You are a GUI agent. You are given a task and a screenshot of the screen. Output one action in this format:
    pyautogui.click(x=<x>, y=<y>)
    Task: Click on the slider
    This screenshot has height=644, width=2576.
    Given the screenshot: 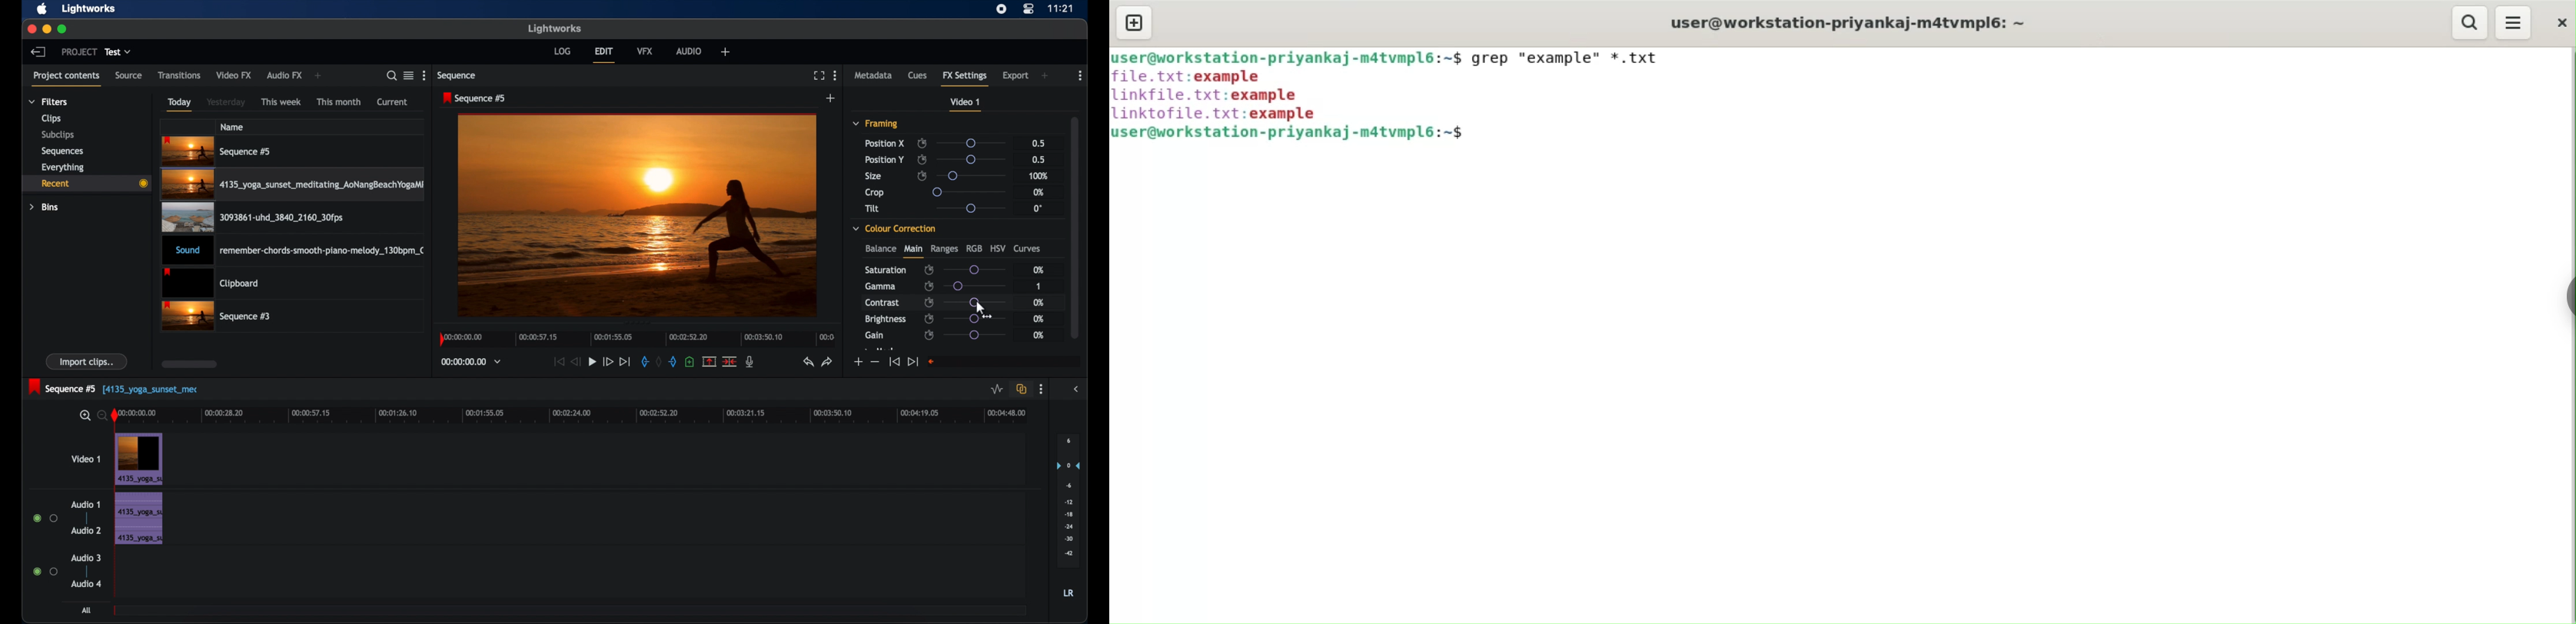 What is the action you would take?
    pyautogui.click(x=973, y=175)
    